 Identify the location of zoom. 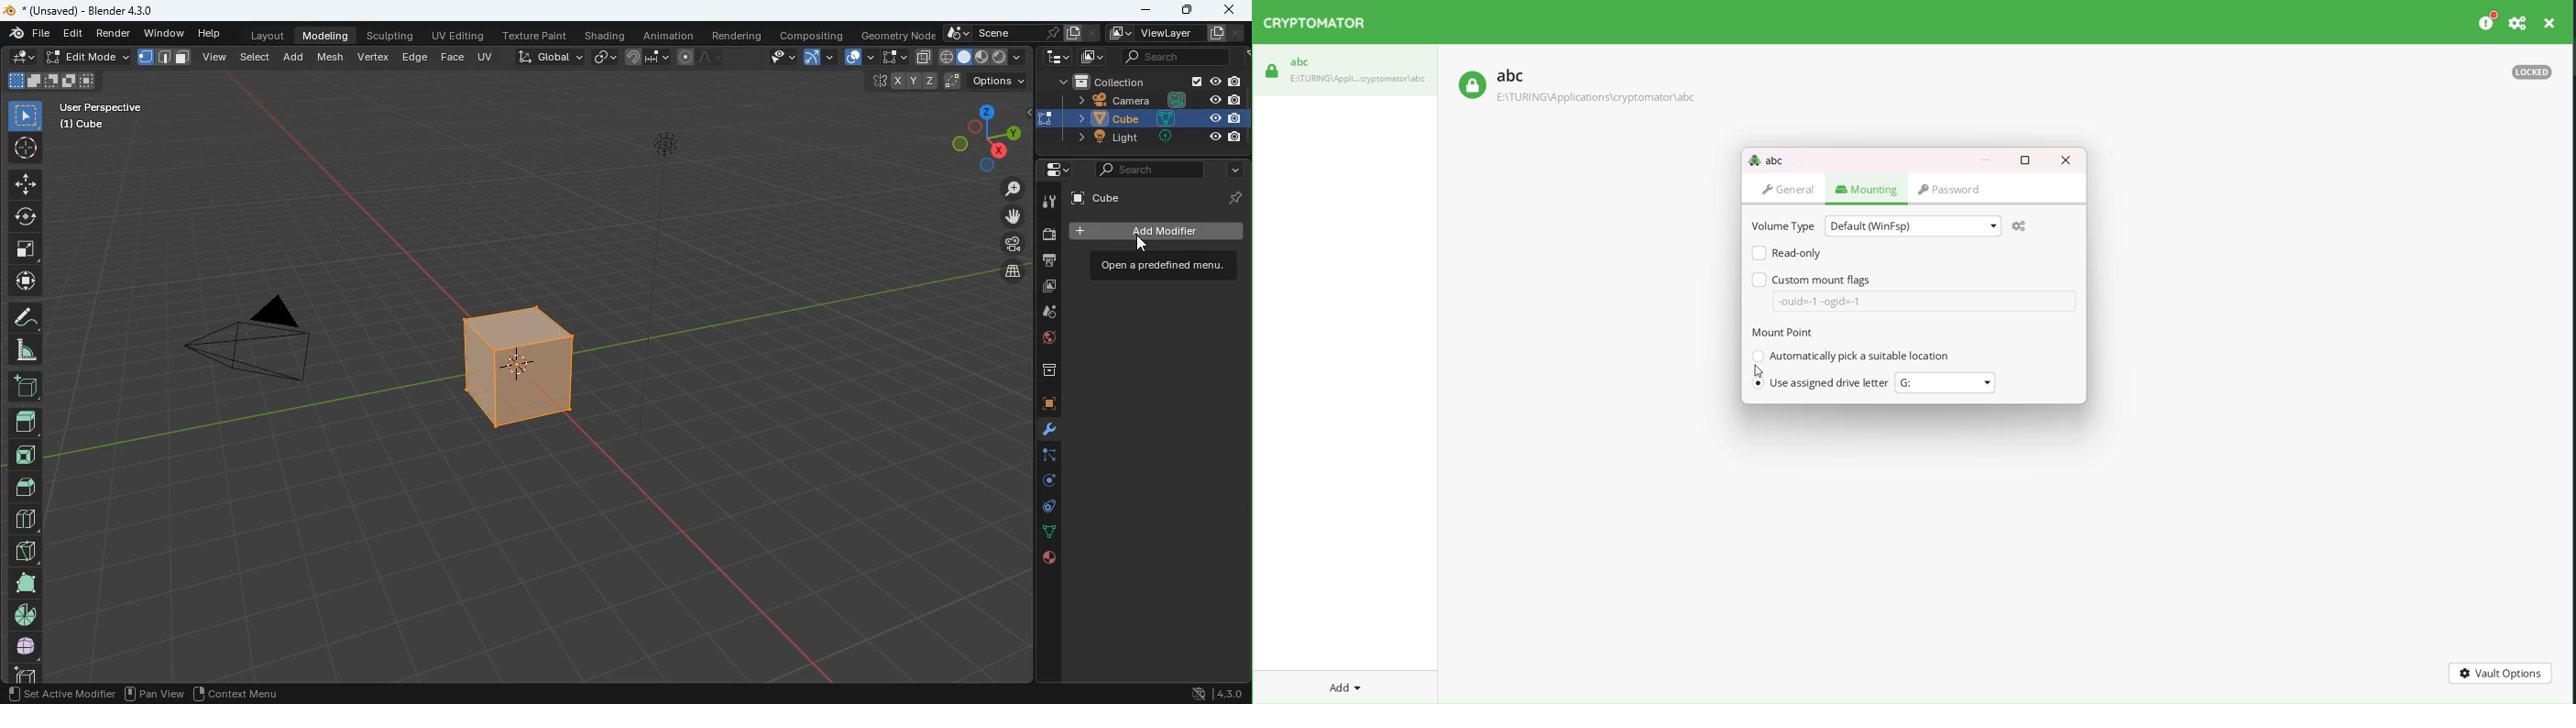
(1009, 188).